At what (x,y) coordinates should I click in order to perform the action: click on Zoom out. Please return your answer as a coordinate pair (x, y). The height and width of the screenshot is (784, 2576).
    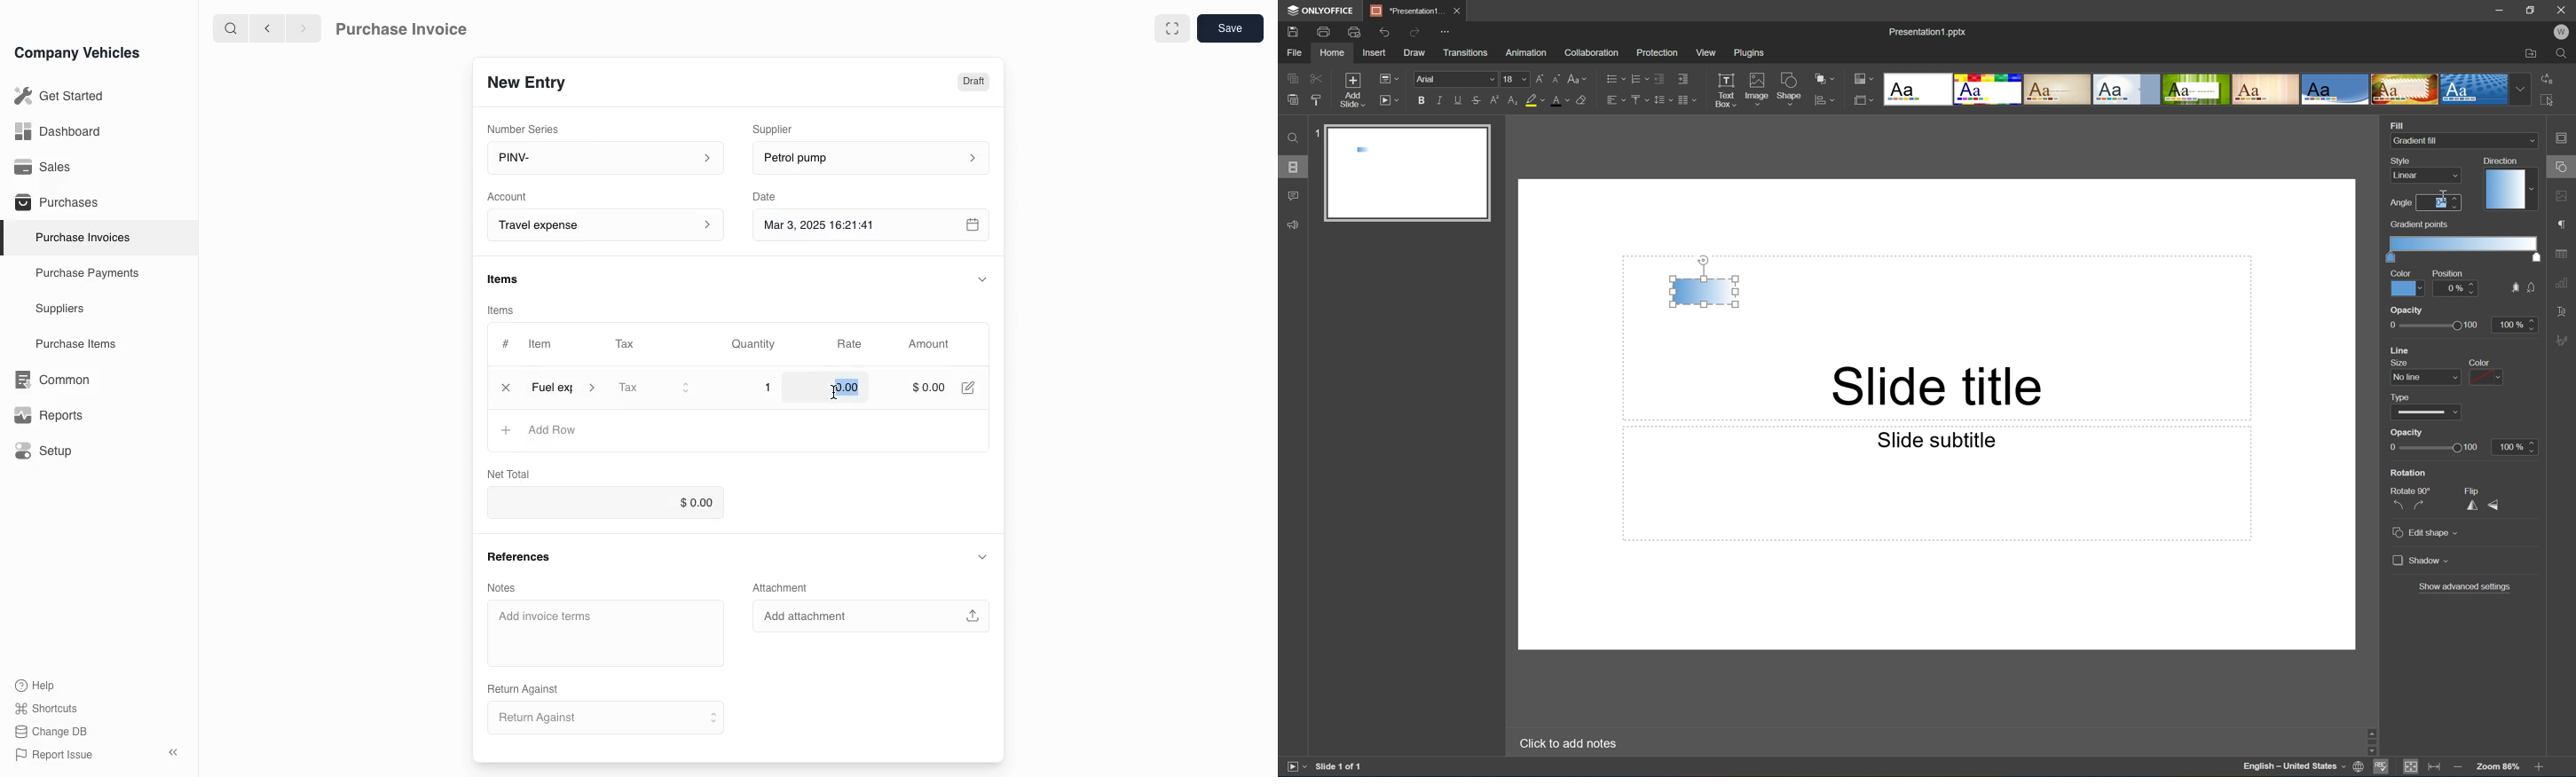
    Looking at the image, I should click on (2457, 766).